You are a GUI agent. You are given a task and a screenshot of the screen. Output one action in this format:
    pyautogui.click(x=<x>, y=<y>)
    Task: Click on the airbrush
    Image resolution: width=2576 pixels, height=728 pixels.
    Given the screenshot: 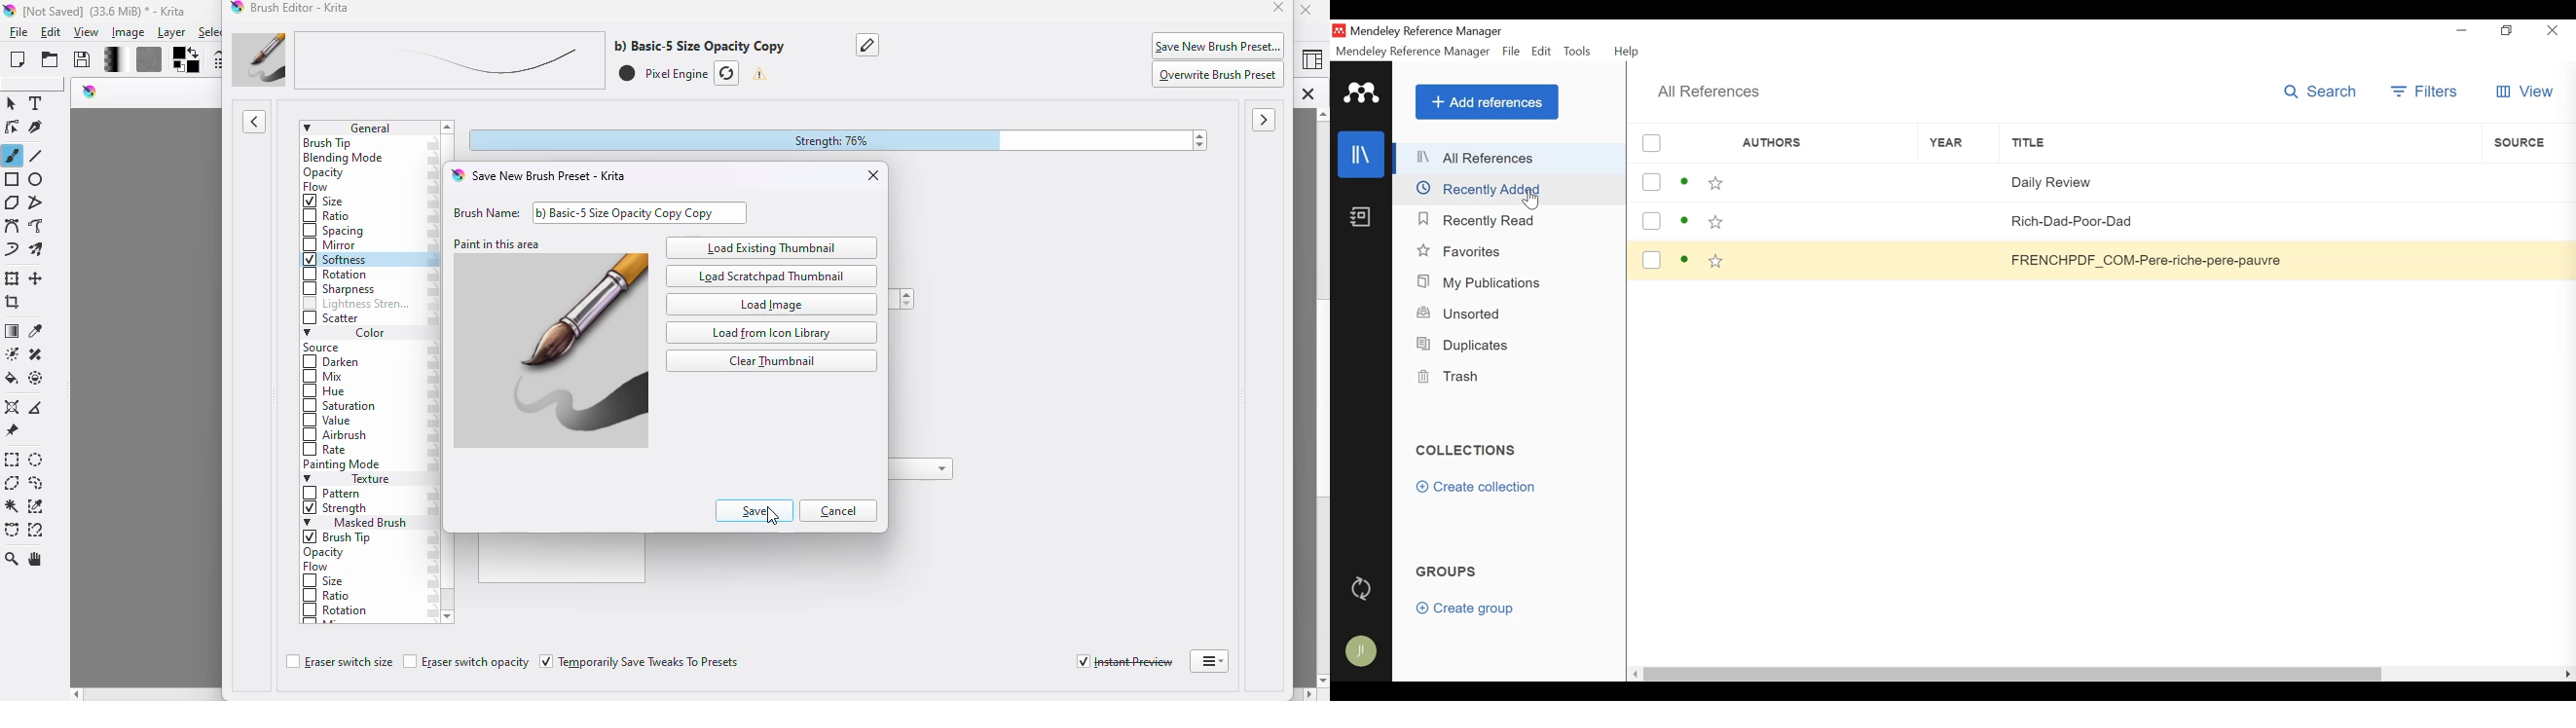 What is the action you would take?
    pyautogui.click(x=335, y=436)
    